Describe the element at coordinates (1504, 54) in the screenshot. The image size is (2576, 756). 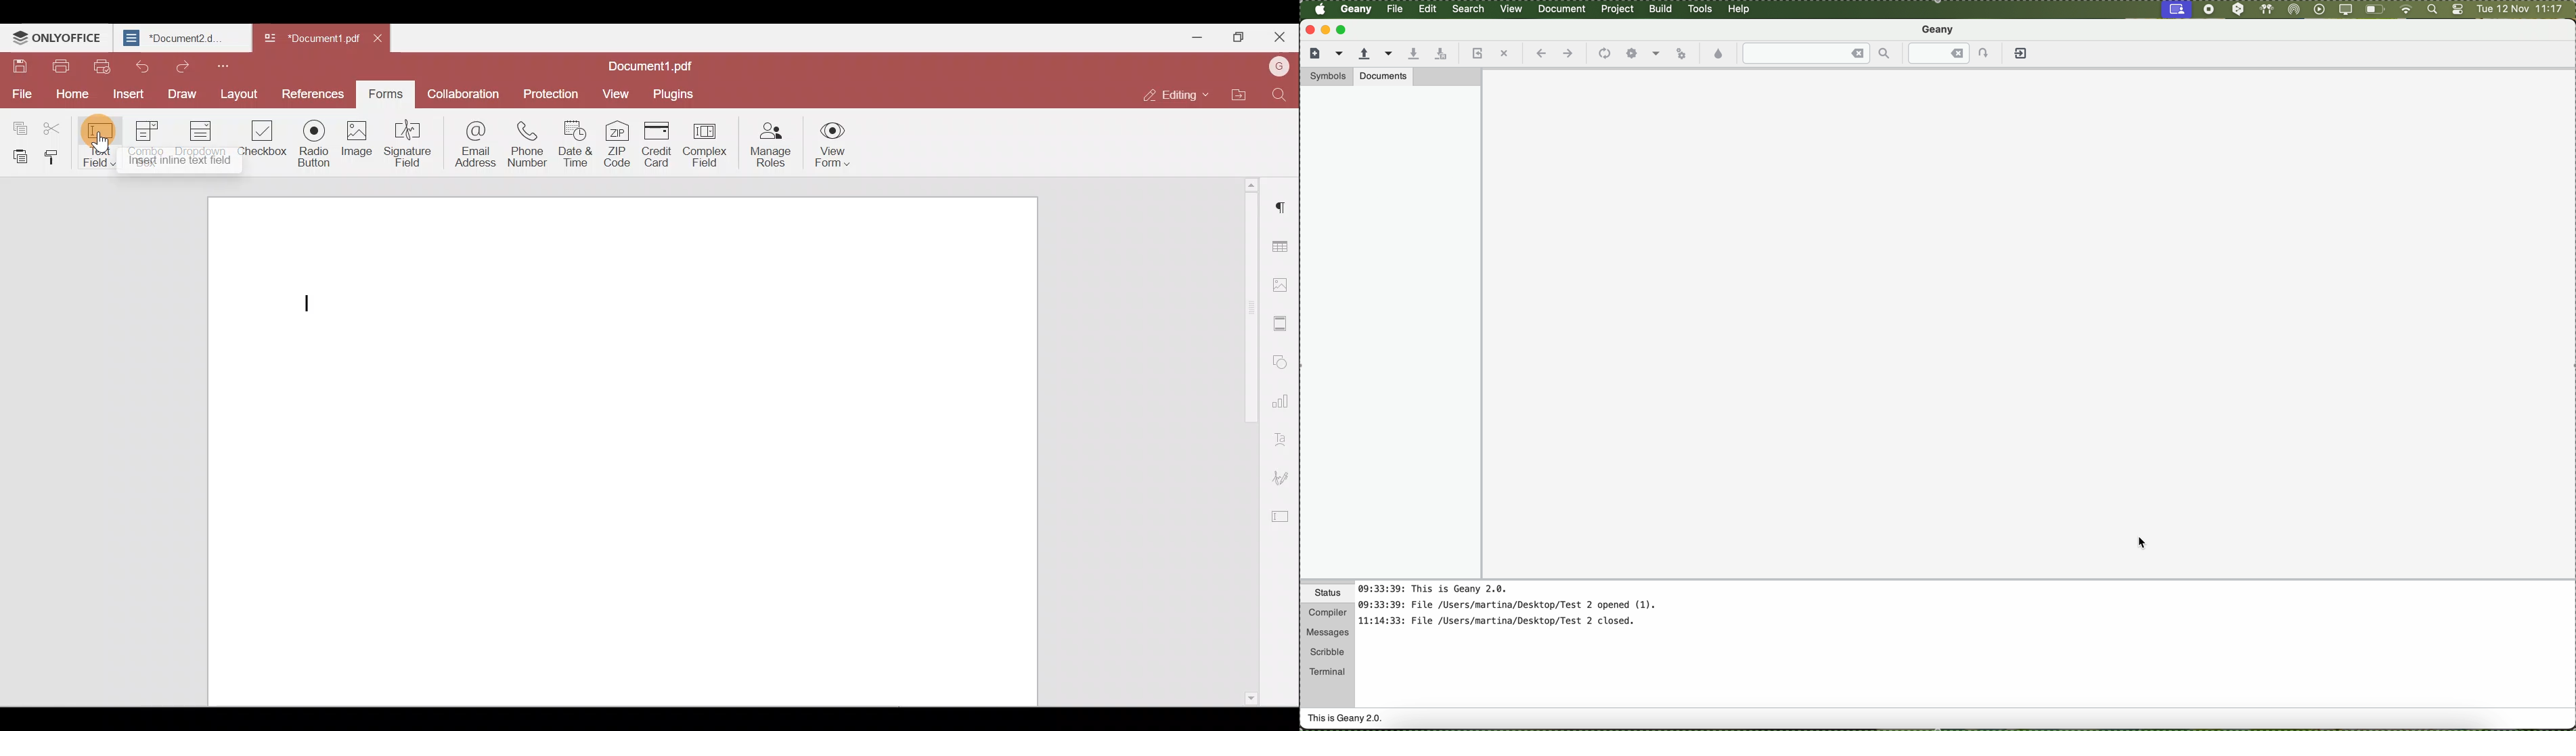
I see `close the current file` at that location.